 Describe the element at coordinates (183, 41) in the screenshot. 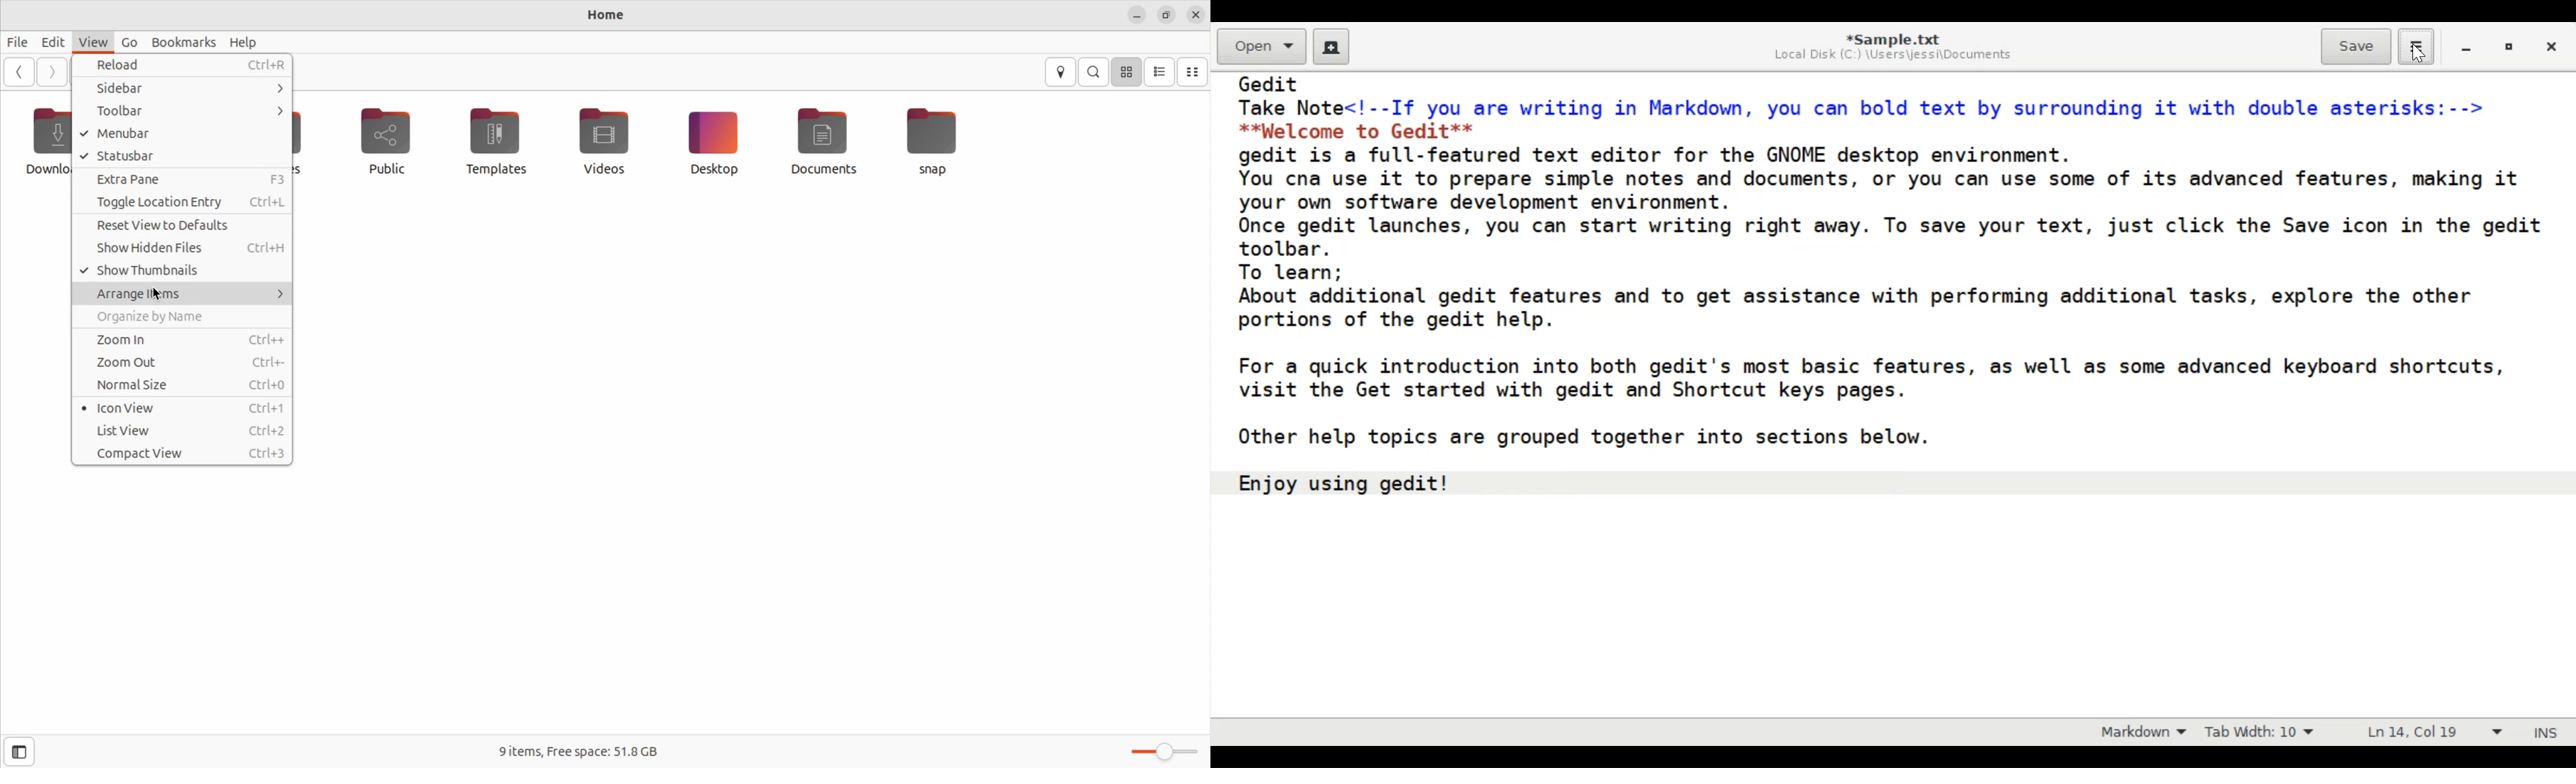

I see `bookmarks` at that location.